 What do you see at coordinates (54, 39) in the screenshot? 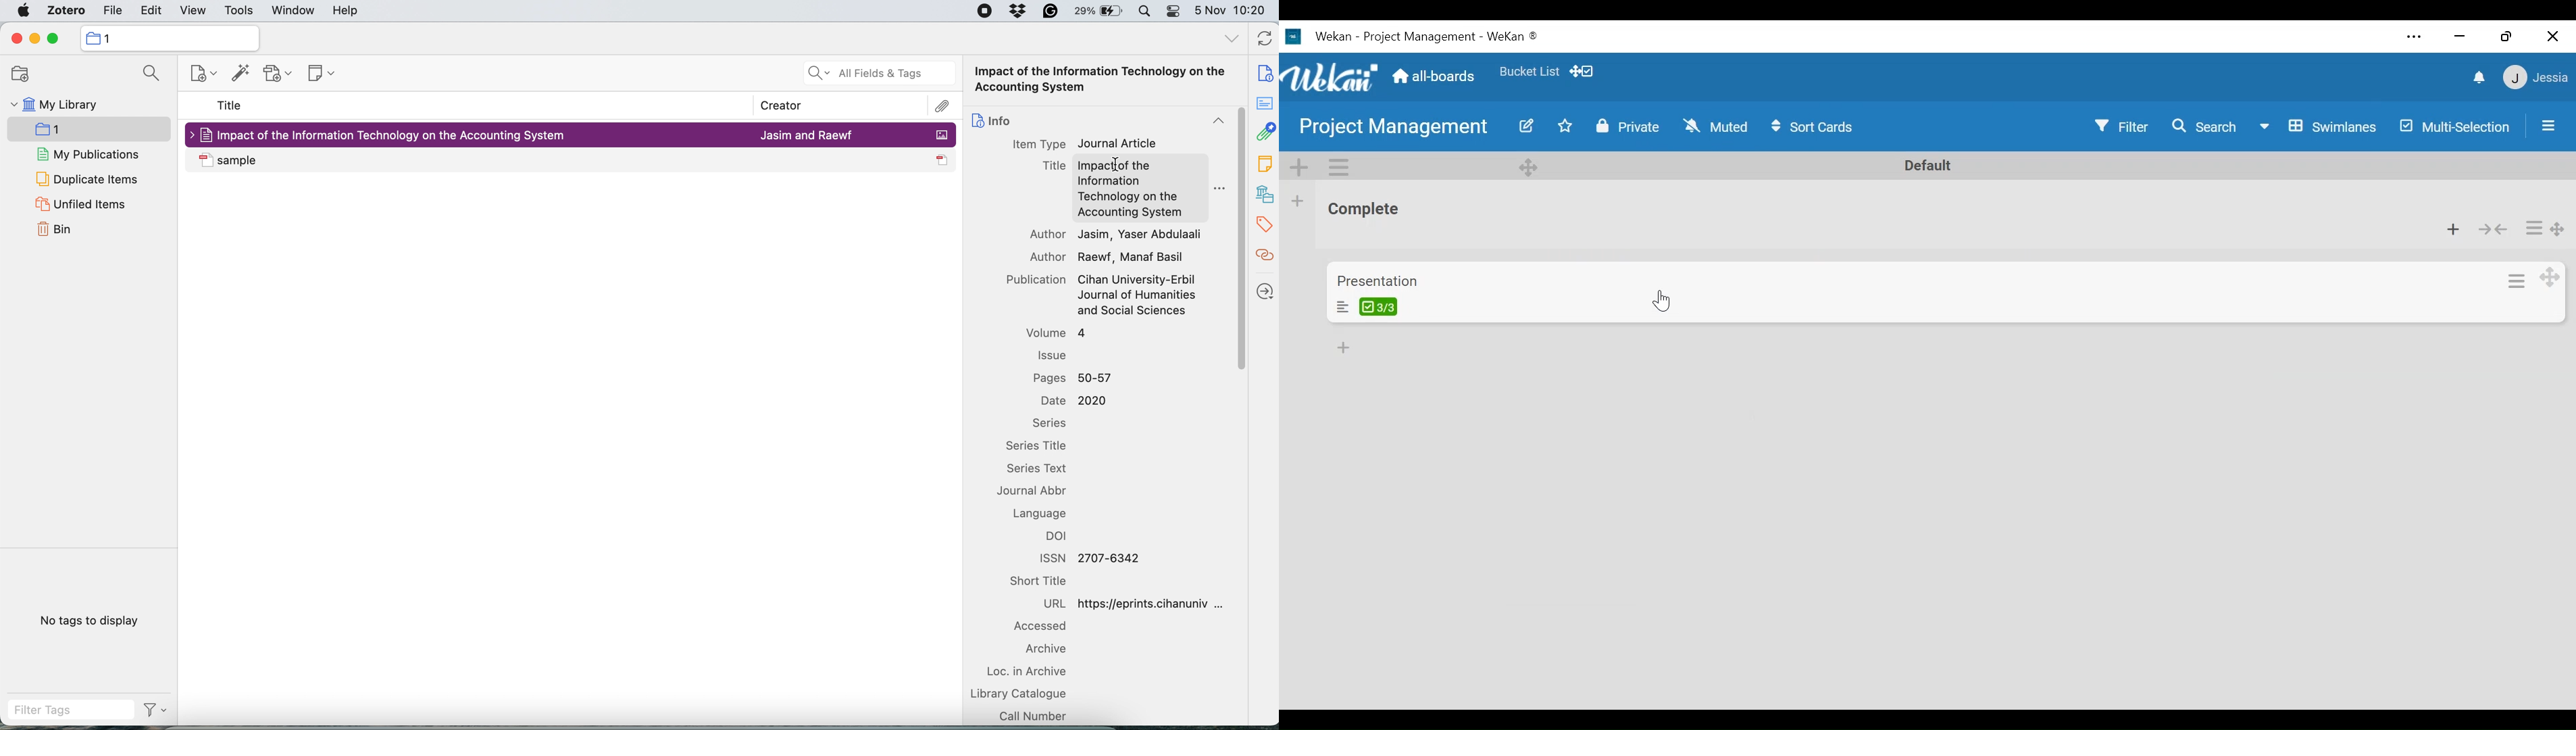
I see `maximise` at bounding box center [54, 39].